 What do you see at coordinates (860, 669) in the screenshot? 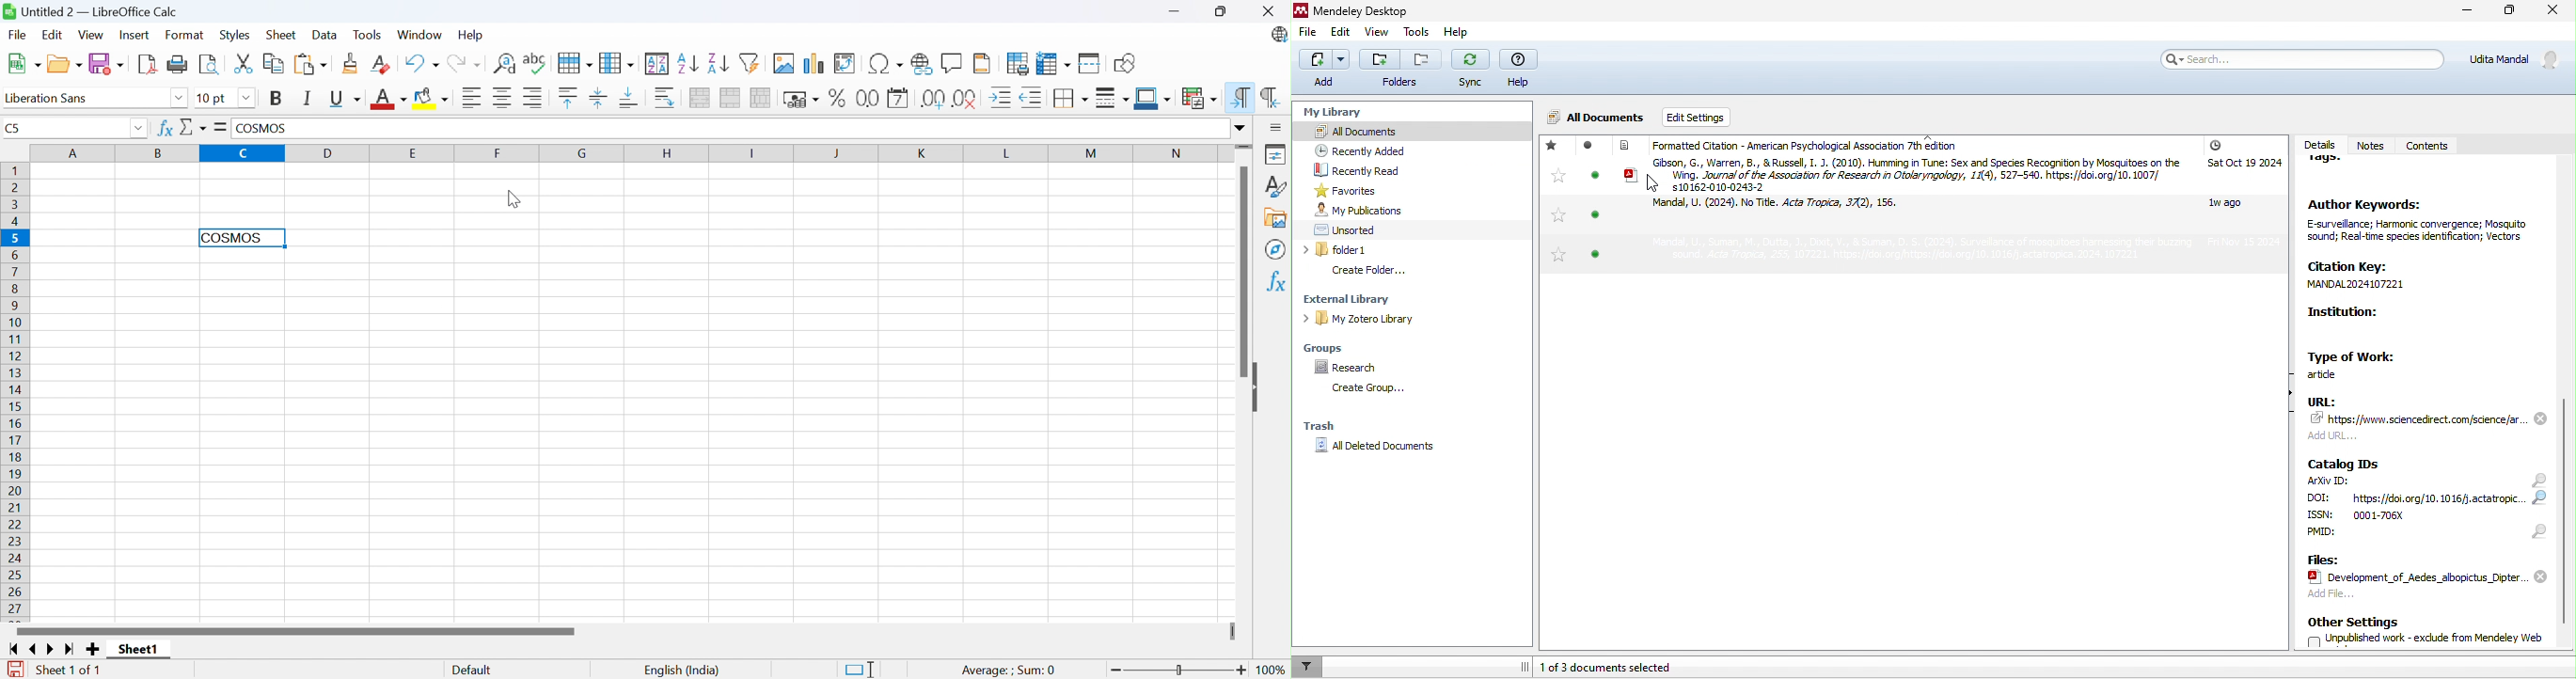
I see `Standard selection. Click to change selection mode.` at bounding box center [860, 669].